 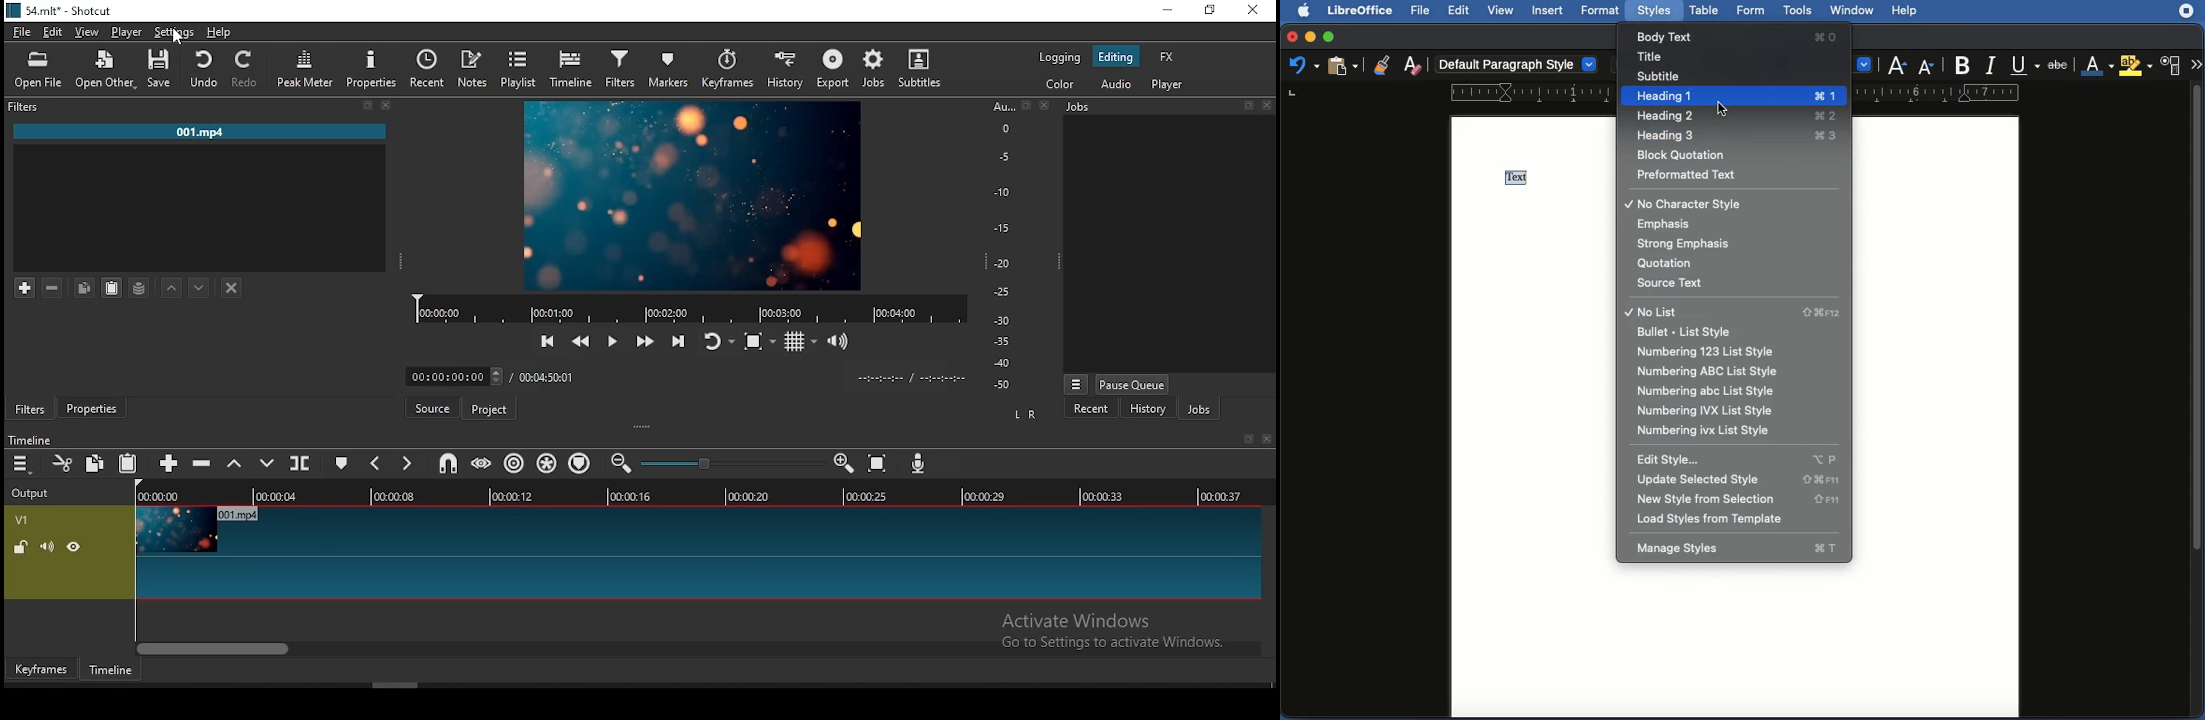 I want to click on append, so click(x=170, y=465).